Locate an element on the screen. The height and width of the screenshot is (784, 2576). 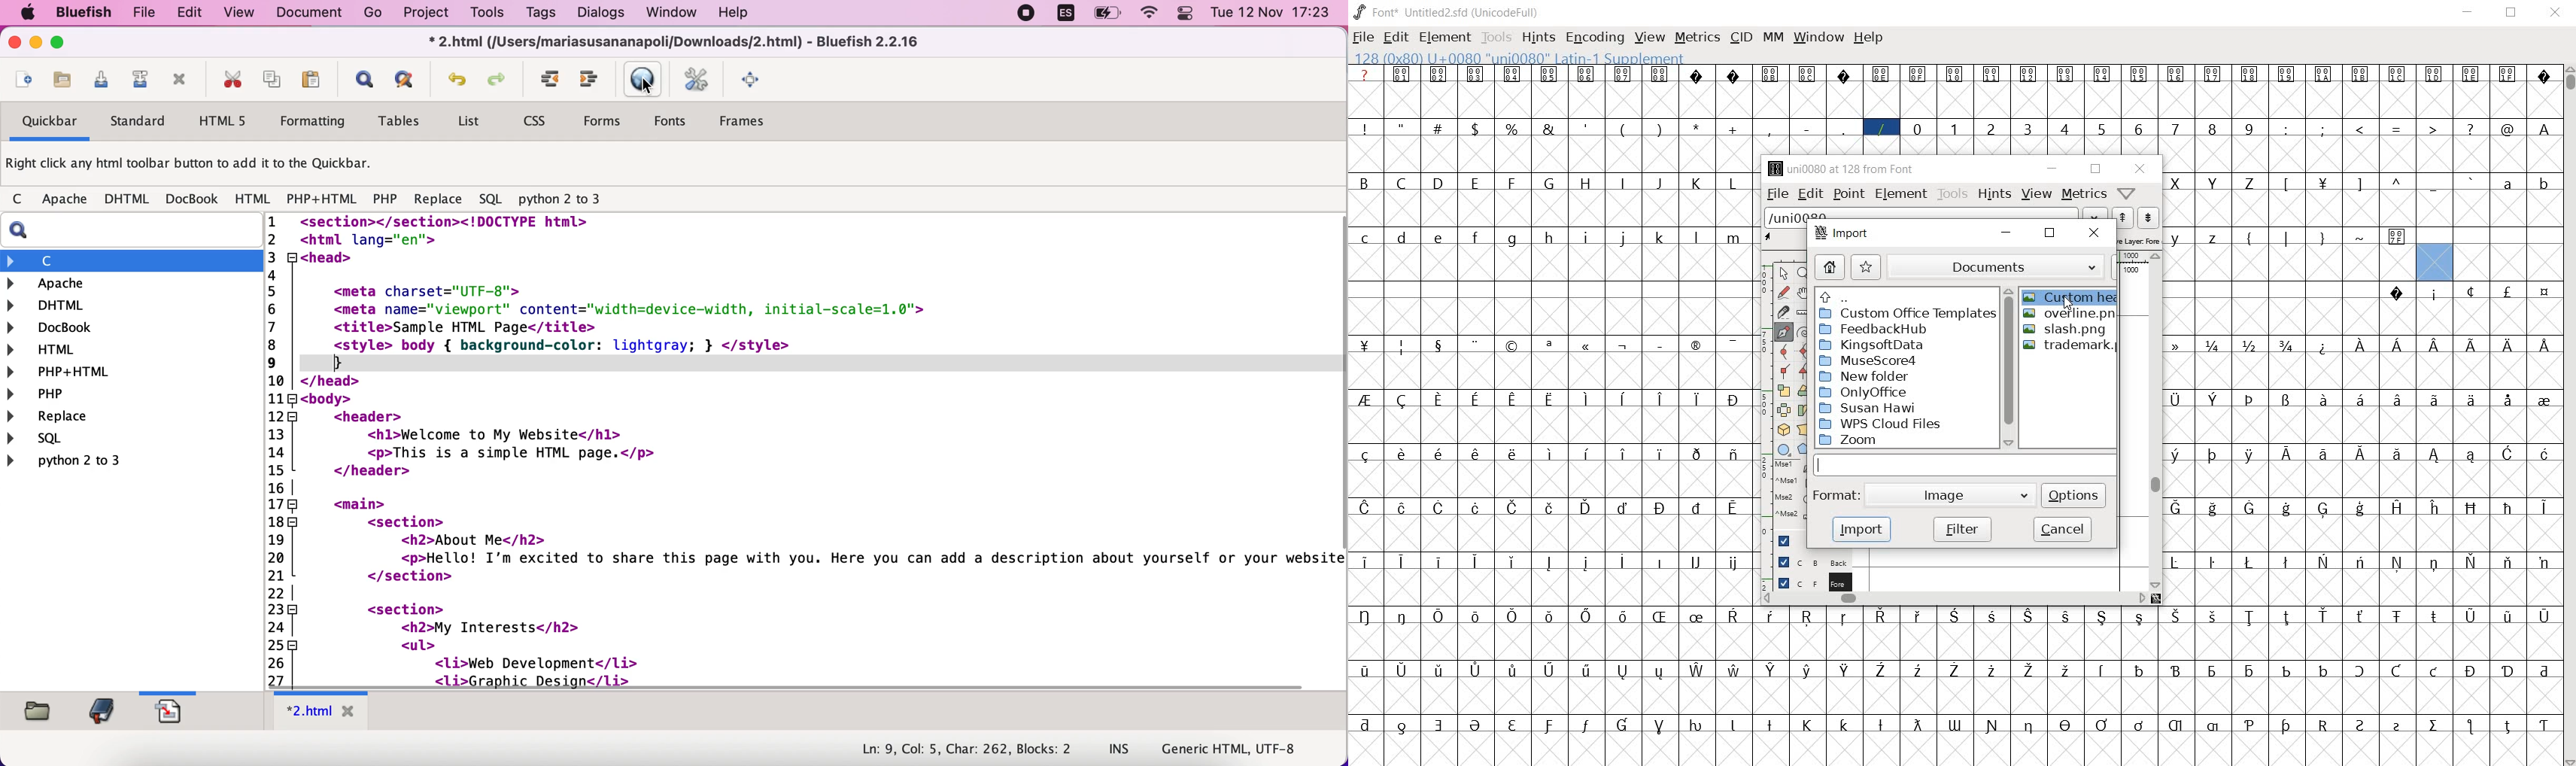
glyph is located at coordinates (2066, 725).